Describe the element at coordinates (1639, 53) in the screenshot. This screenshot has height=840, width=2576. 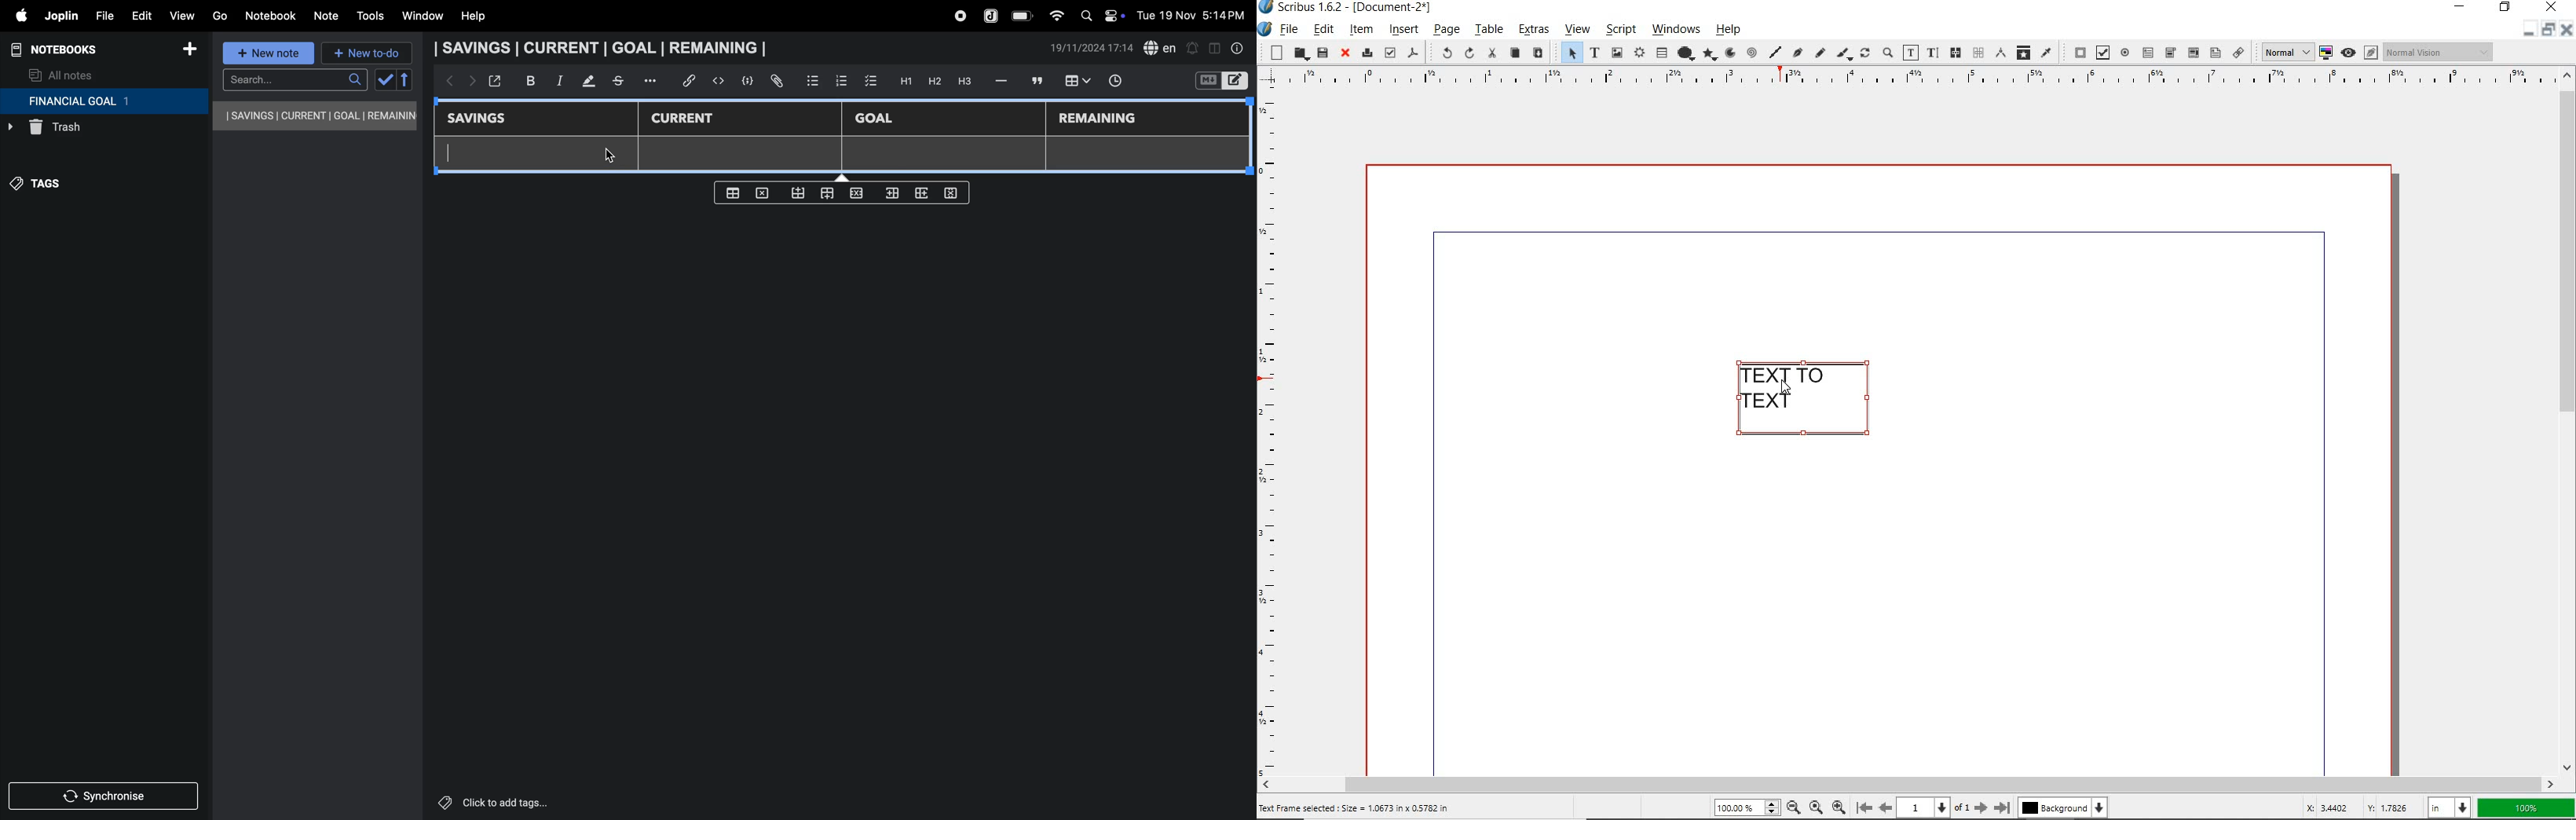
I see `render frame` at that location.